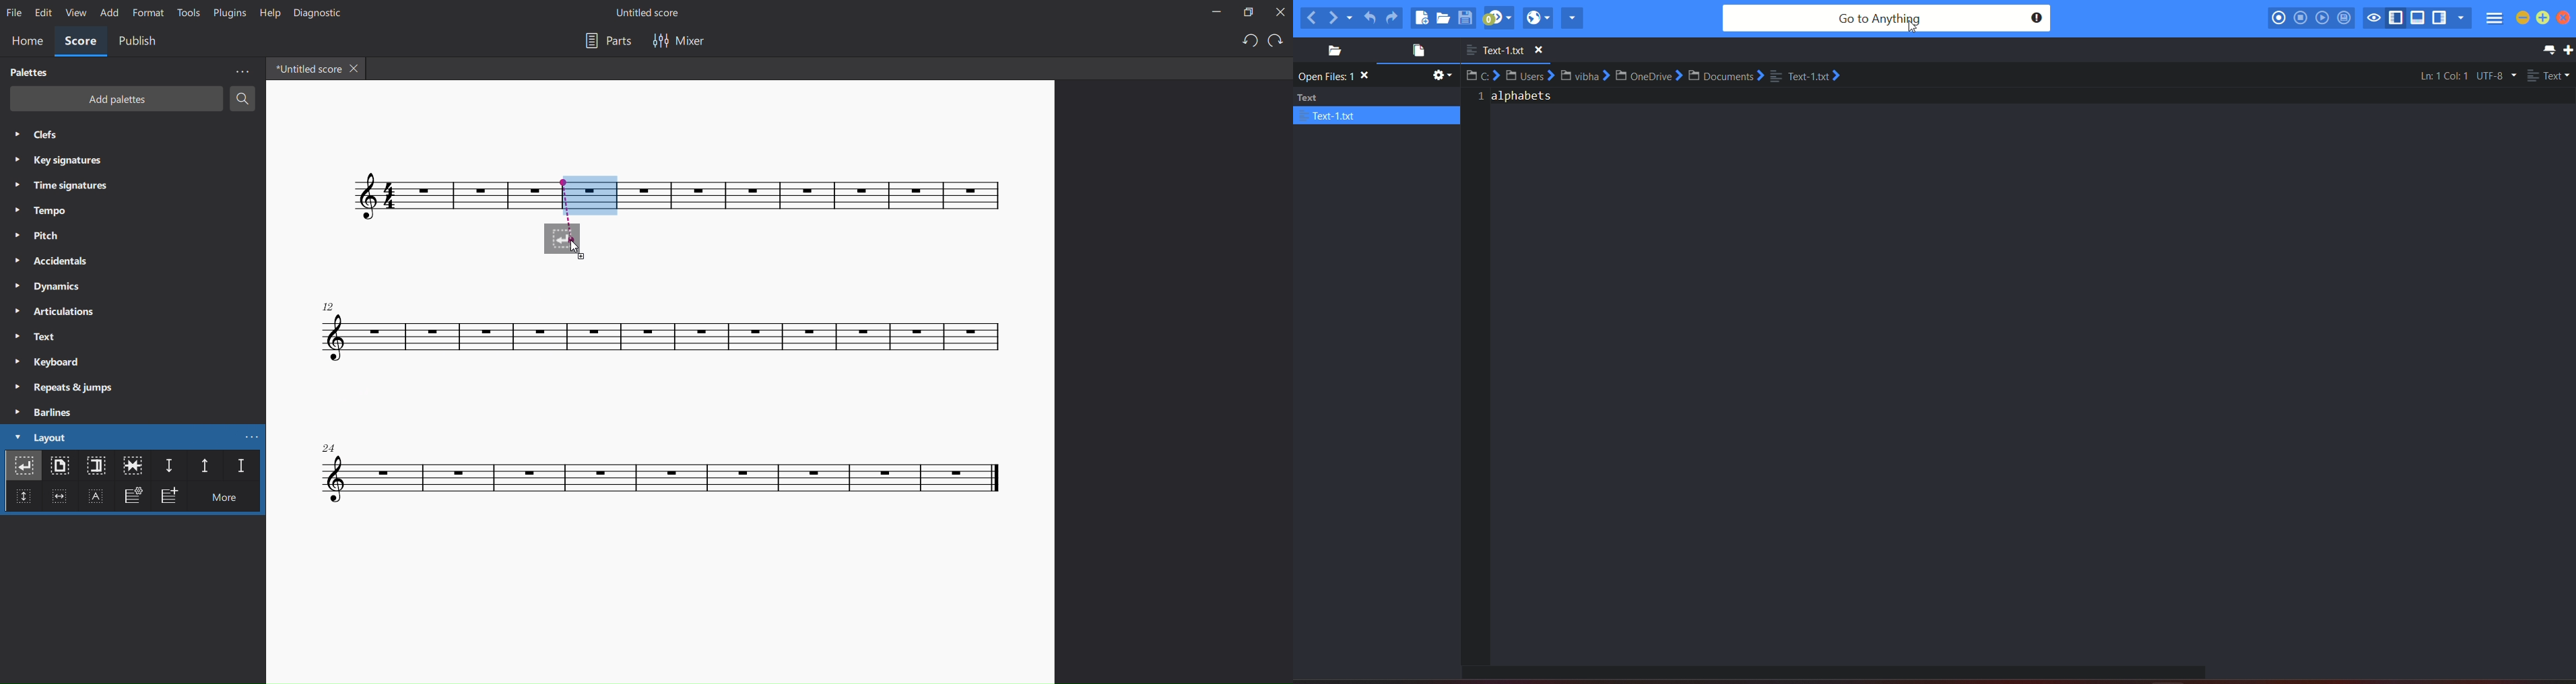 Image resolution: width=2576 pixels, height=700 pixels. I want to click on keyboard, so click(47, 363).